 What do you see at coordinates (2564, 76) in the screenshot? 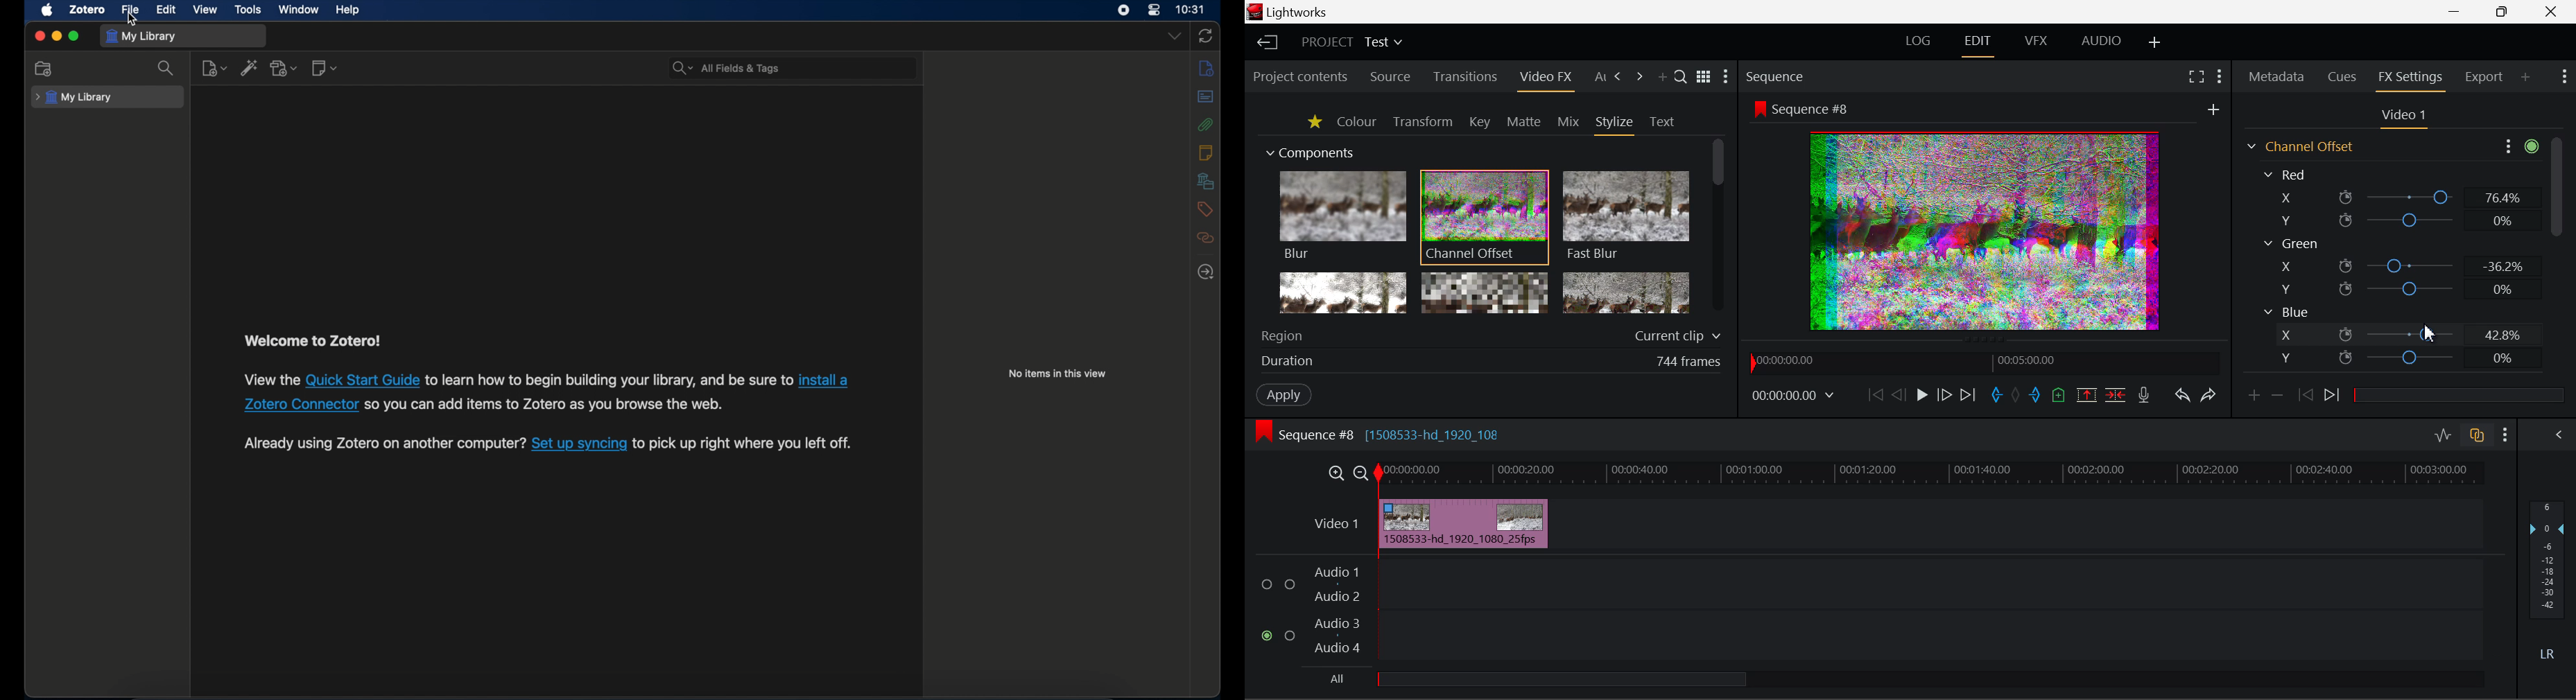
I see `Show Settings` at bounding box center [2564, 76].